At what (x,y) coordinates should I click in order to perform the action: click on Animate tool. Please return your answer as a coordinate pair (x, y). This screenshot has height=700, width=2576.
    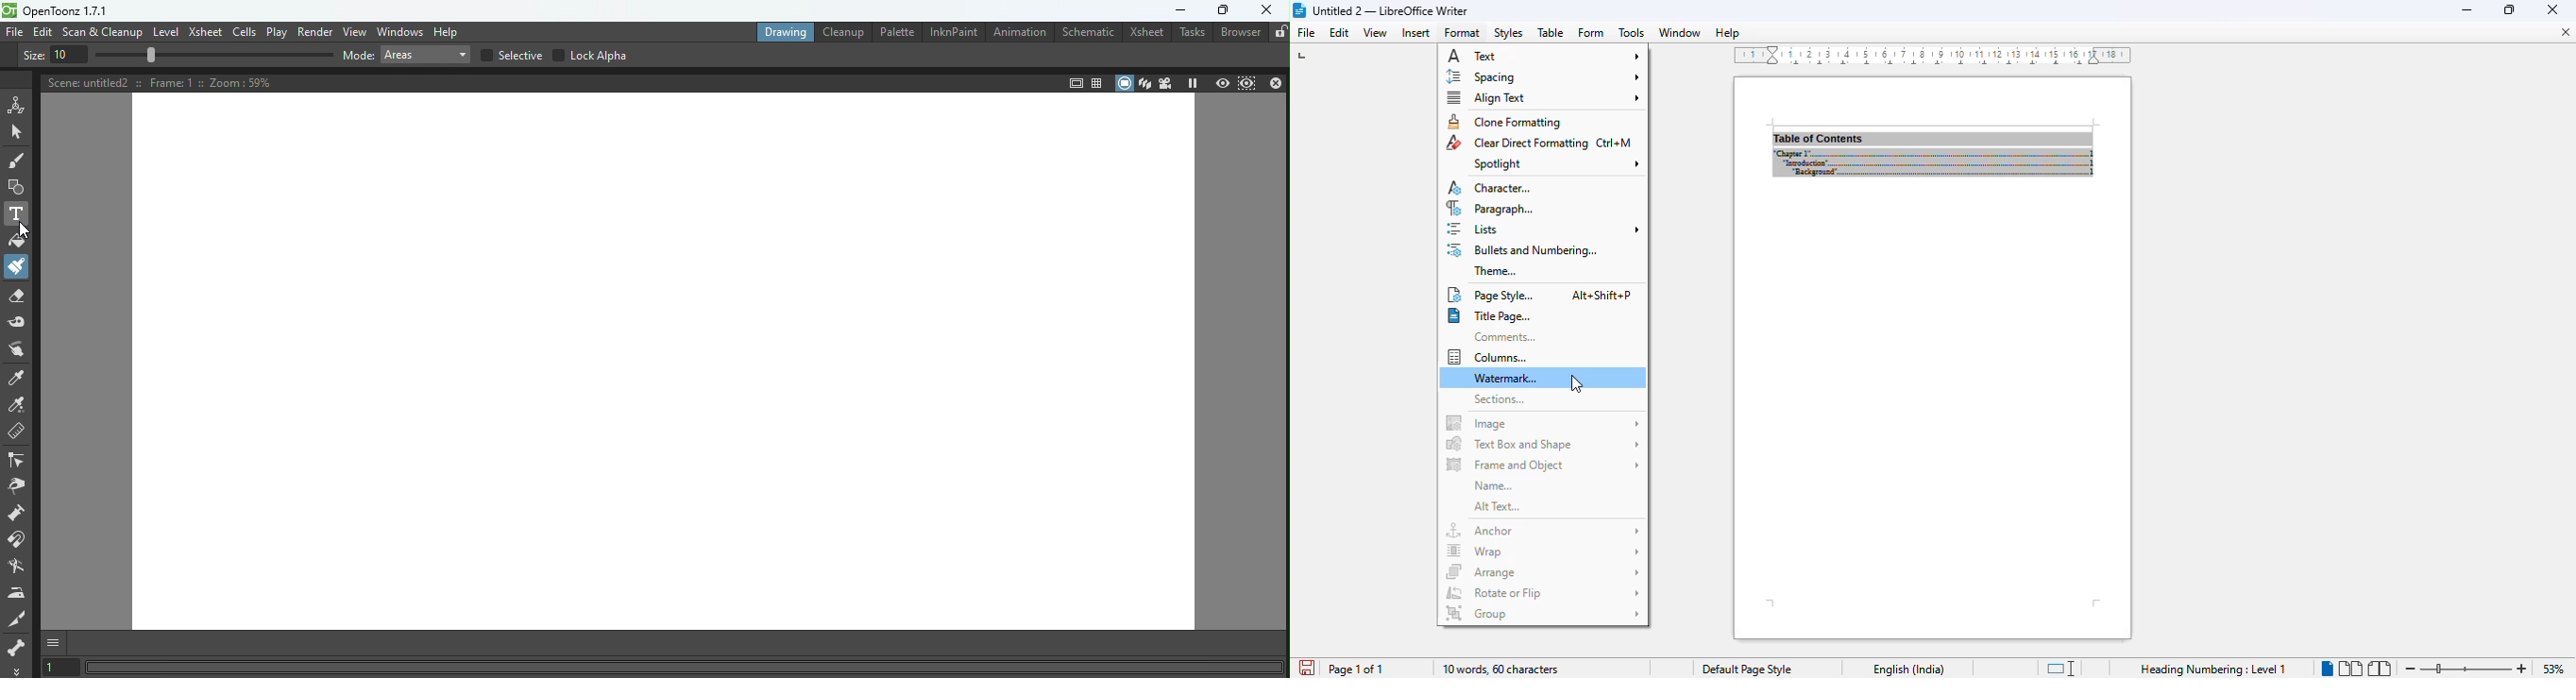
    Looking at the image, I should click on (17, 105).